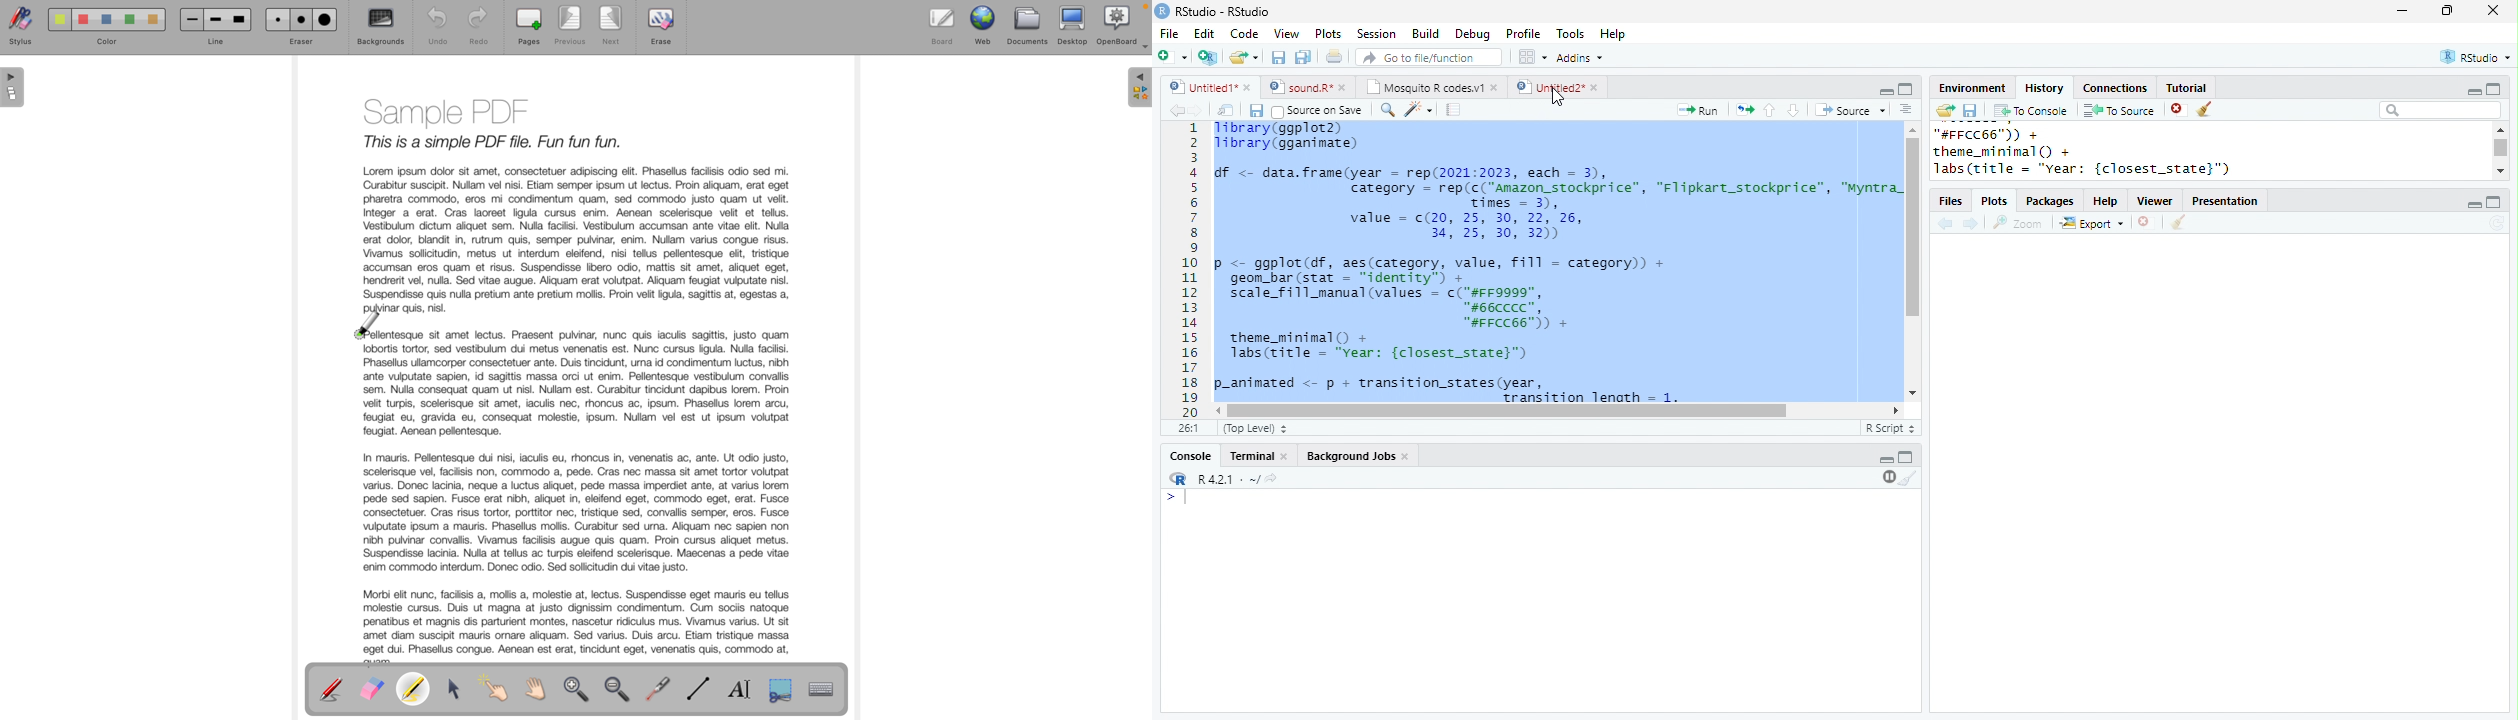 This screenshot has width=2520, height=728. What do you see at coordinates (2497, 223) in the screenshot?
I see `refresh` at bounding box center [2497, 223].